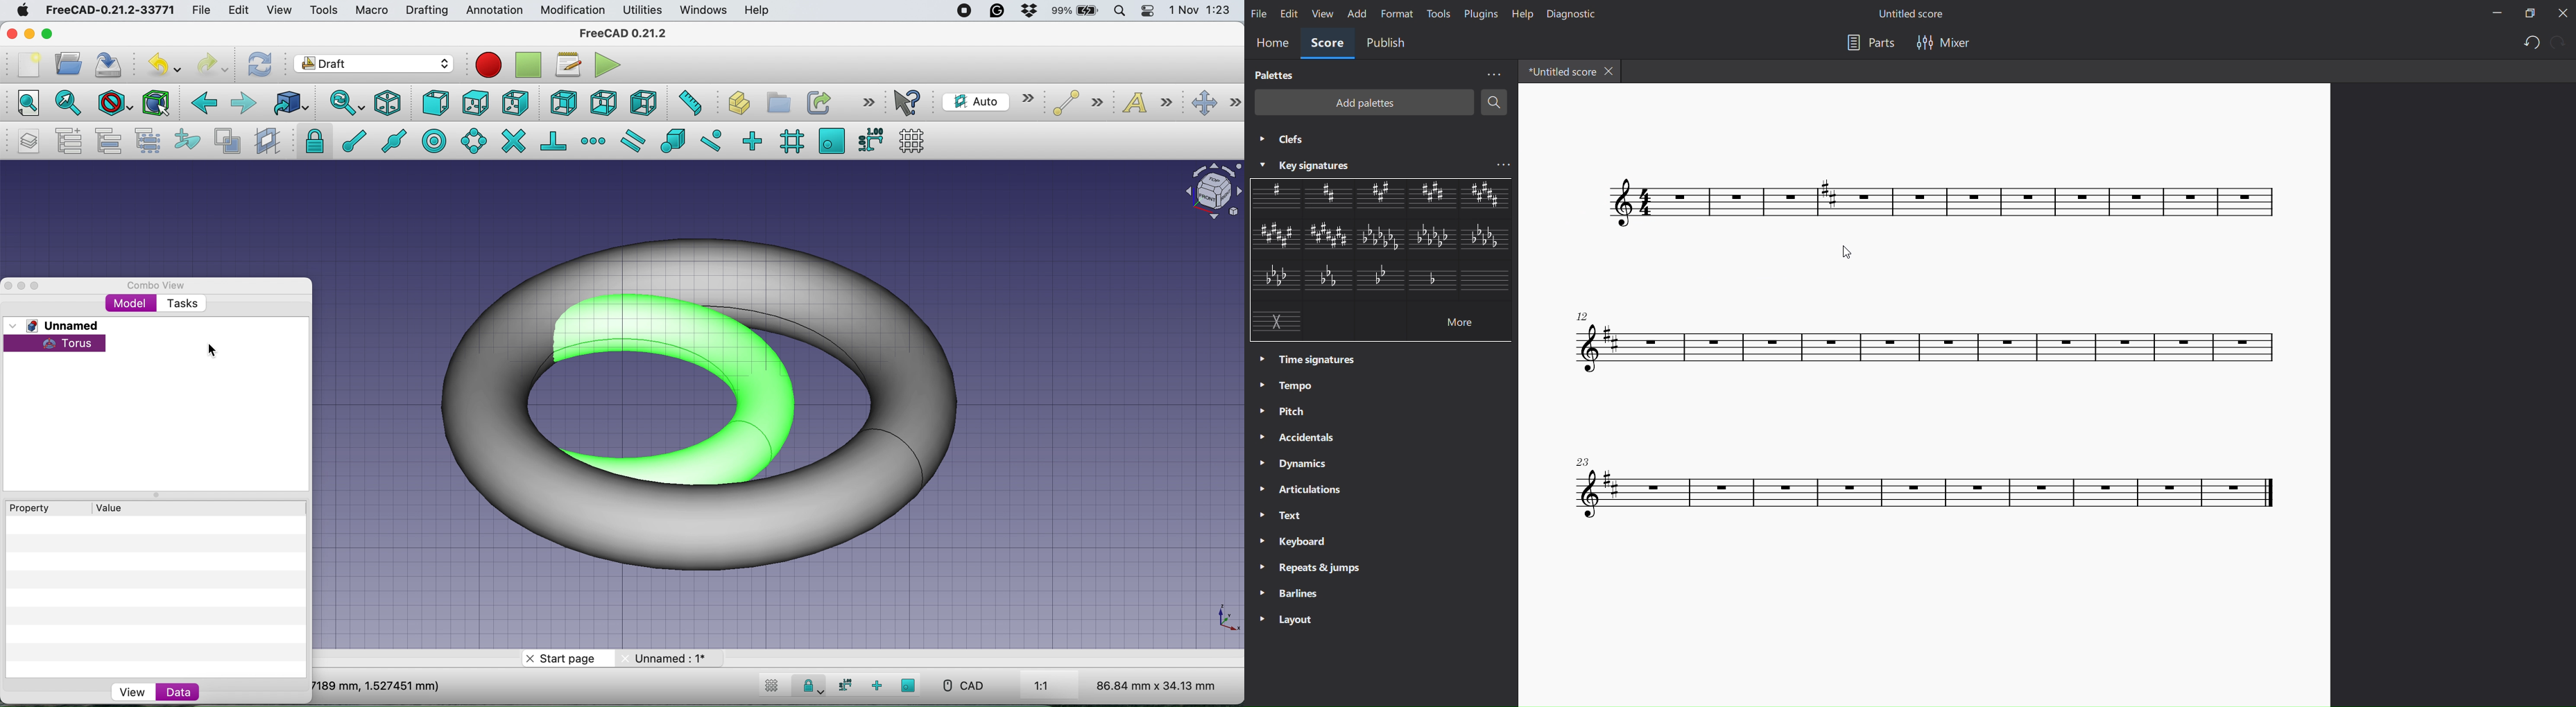 This screenshot has width=2576, height=728. What do you see at coordinates (227, 141) in the screenshot?
I see `toggle normal/wireframe display` at bounding box center [227, 141].